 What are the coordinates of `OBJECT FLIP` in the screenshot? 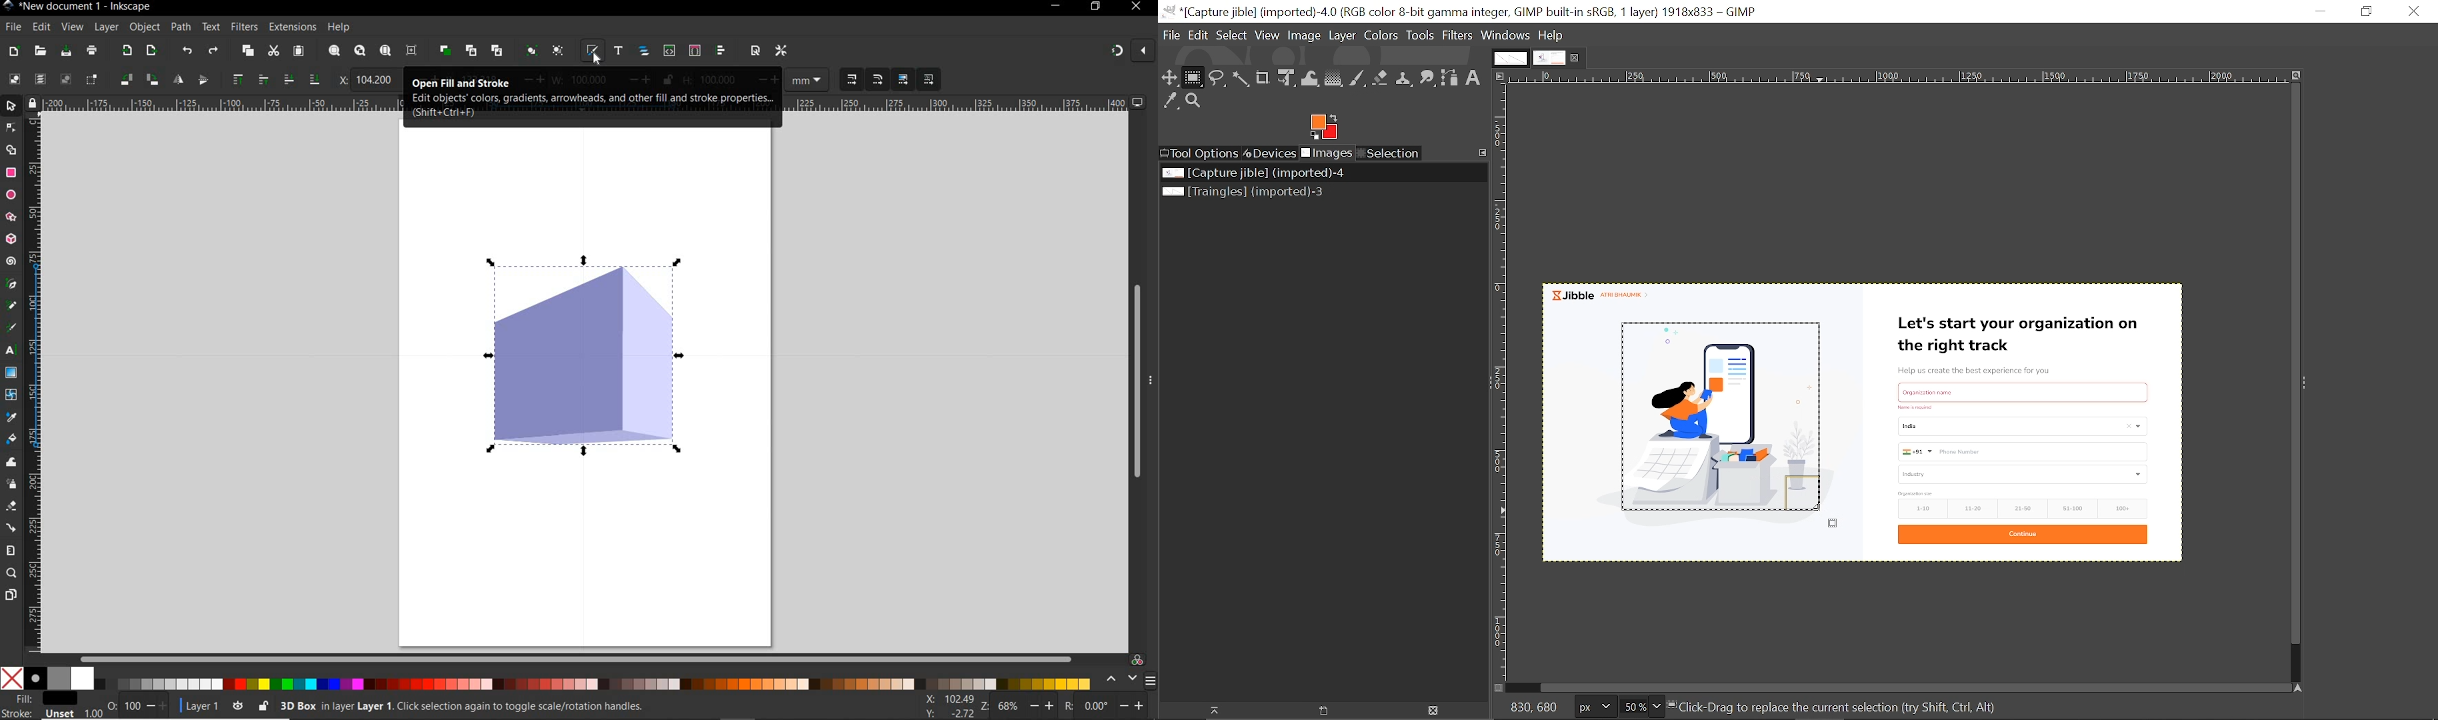 It's located at (203, 81).